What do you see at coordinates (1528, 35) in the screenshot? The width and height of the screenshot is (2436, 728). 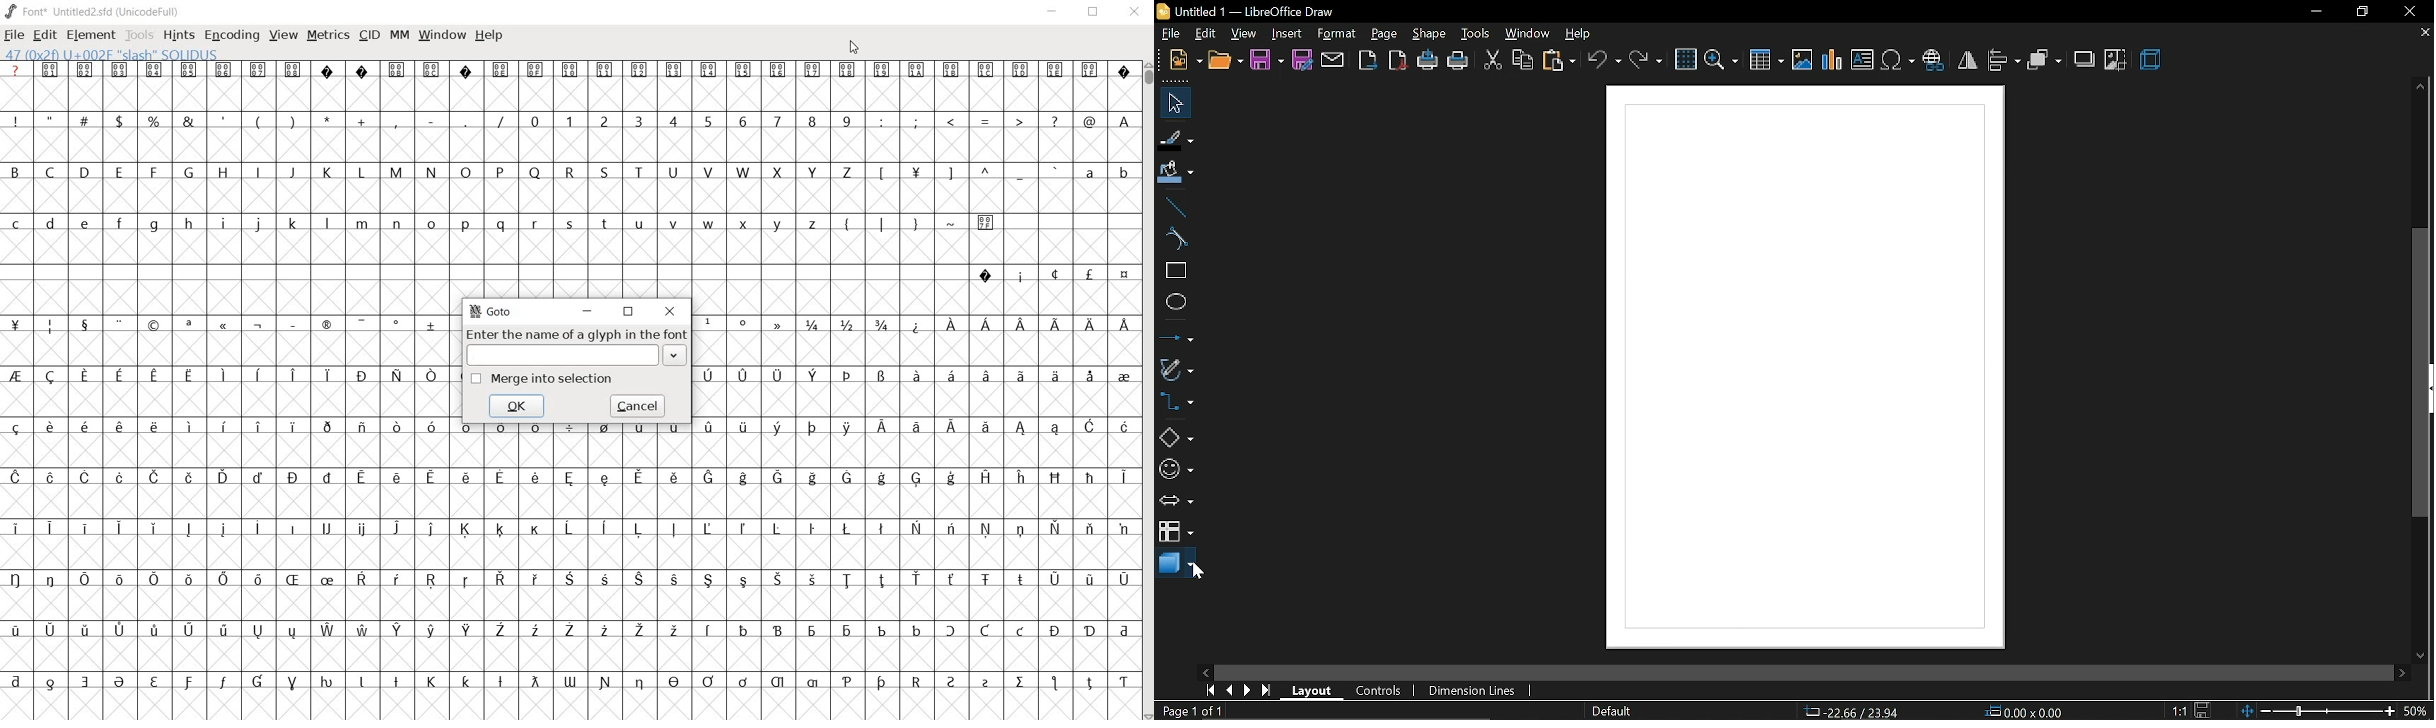 I see `window` at bounding box center [1528, 35].